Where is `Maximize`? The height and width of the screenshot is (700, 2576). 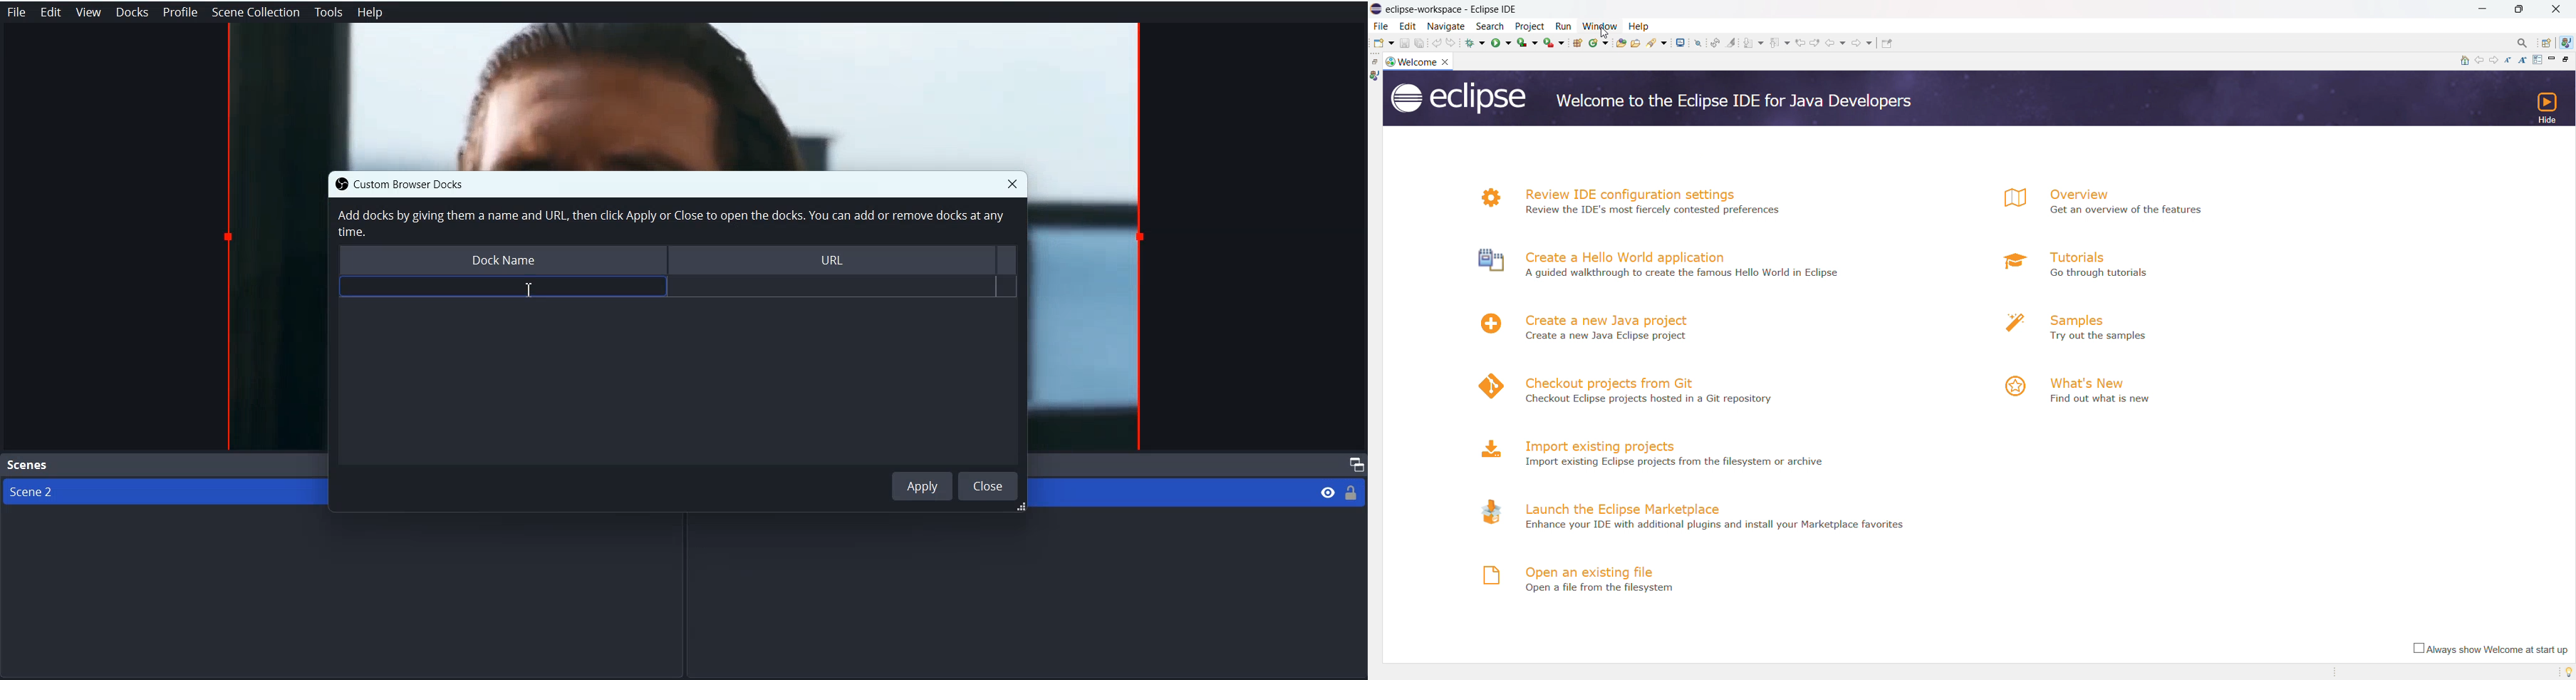 Maximize is located at coordinates (1354, 464).